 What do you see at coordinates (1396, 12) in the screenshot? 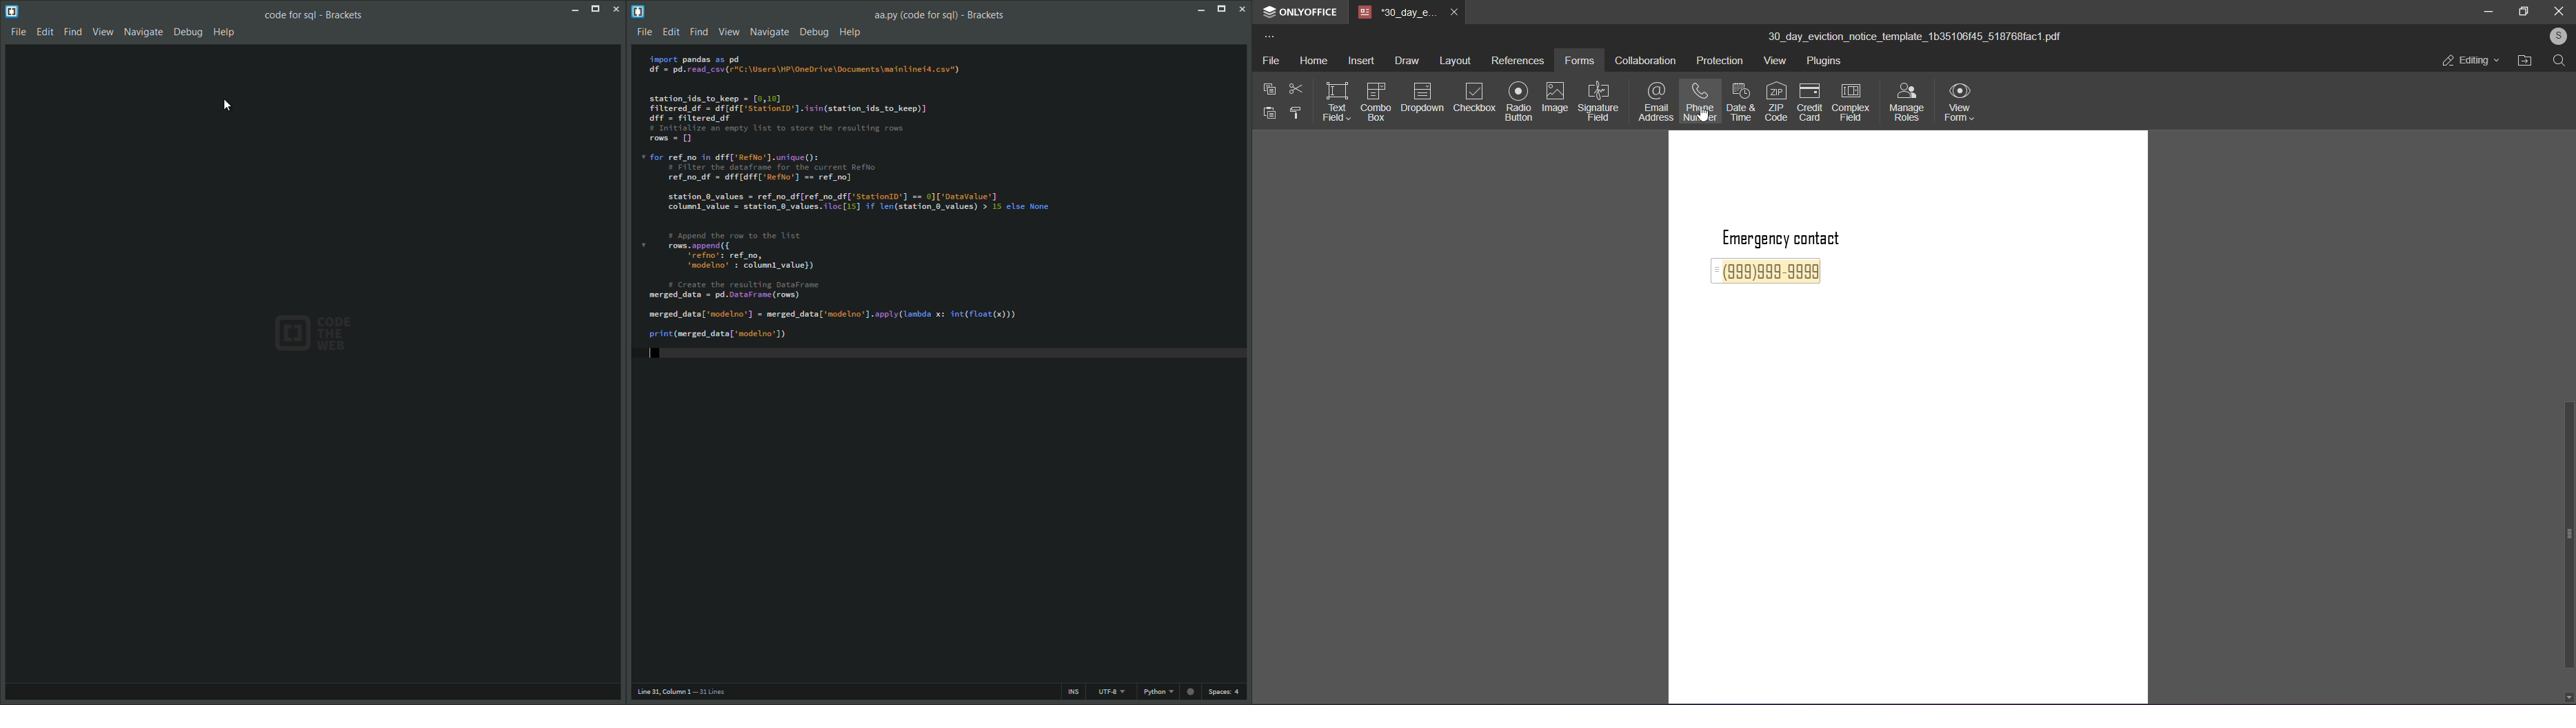
I see `tab name` at bounding box center [1396, 12].